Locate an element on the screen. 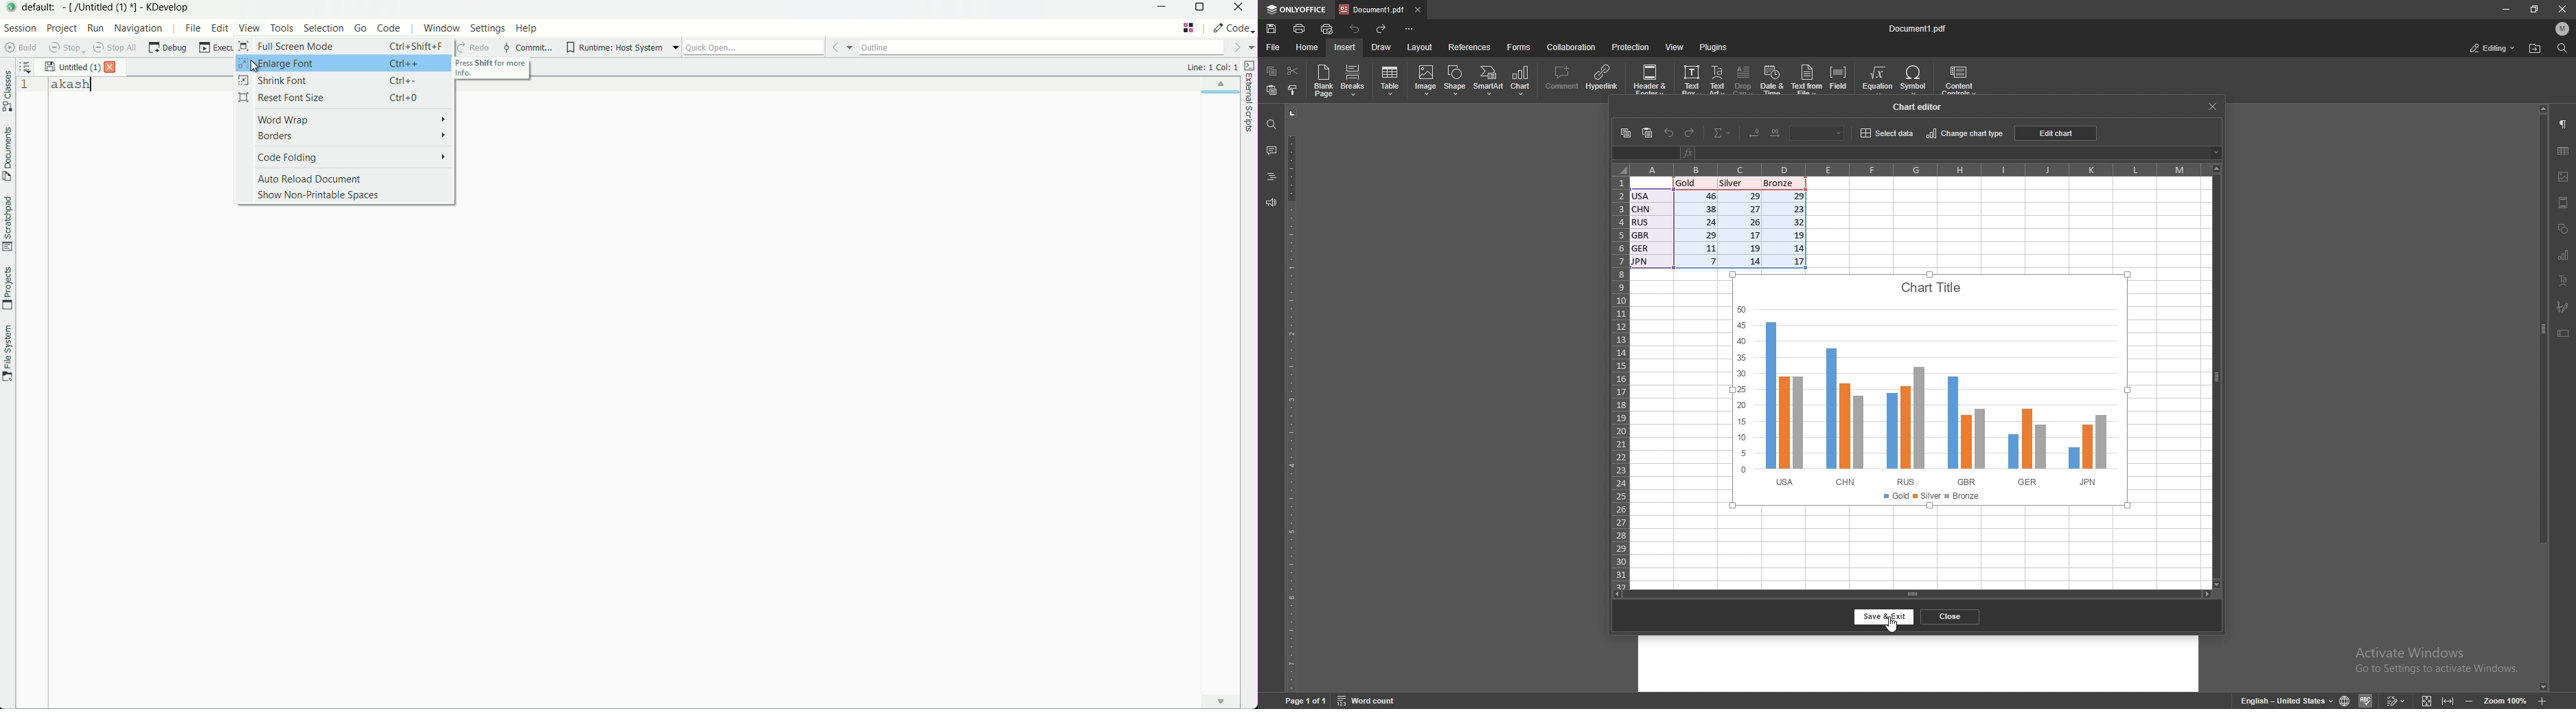 Image resolution: width=2576 pixels, height=728 pixels. close is located at coordinates (1951, 617).